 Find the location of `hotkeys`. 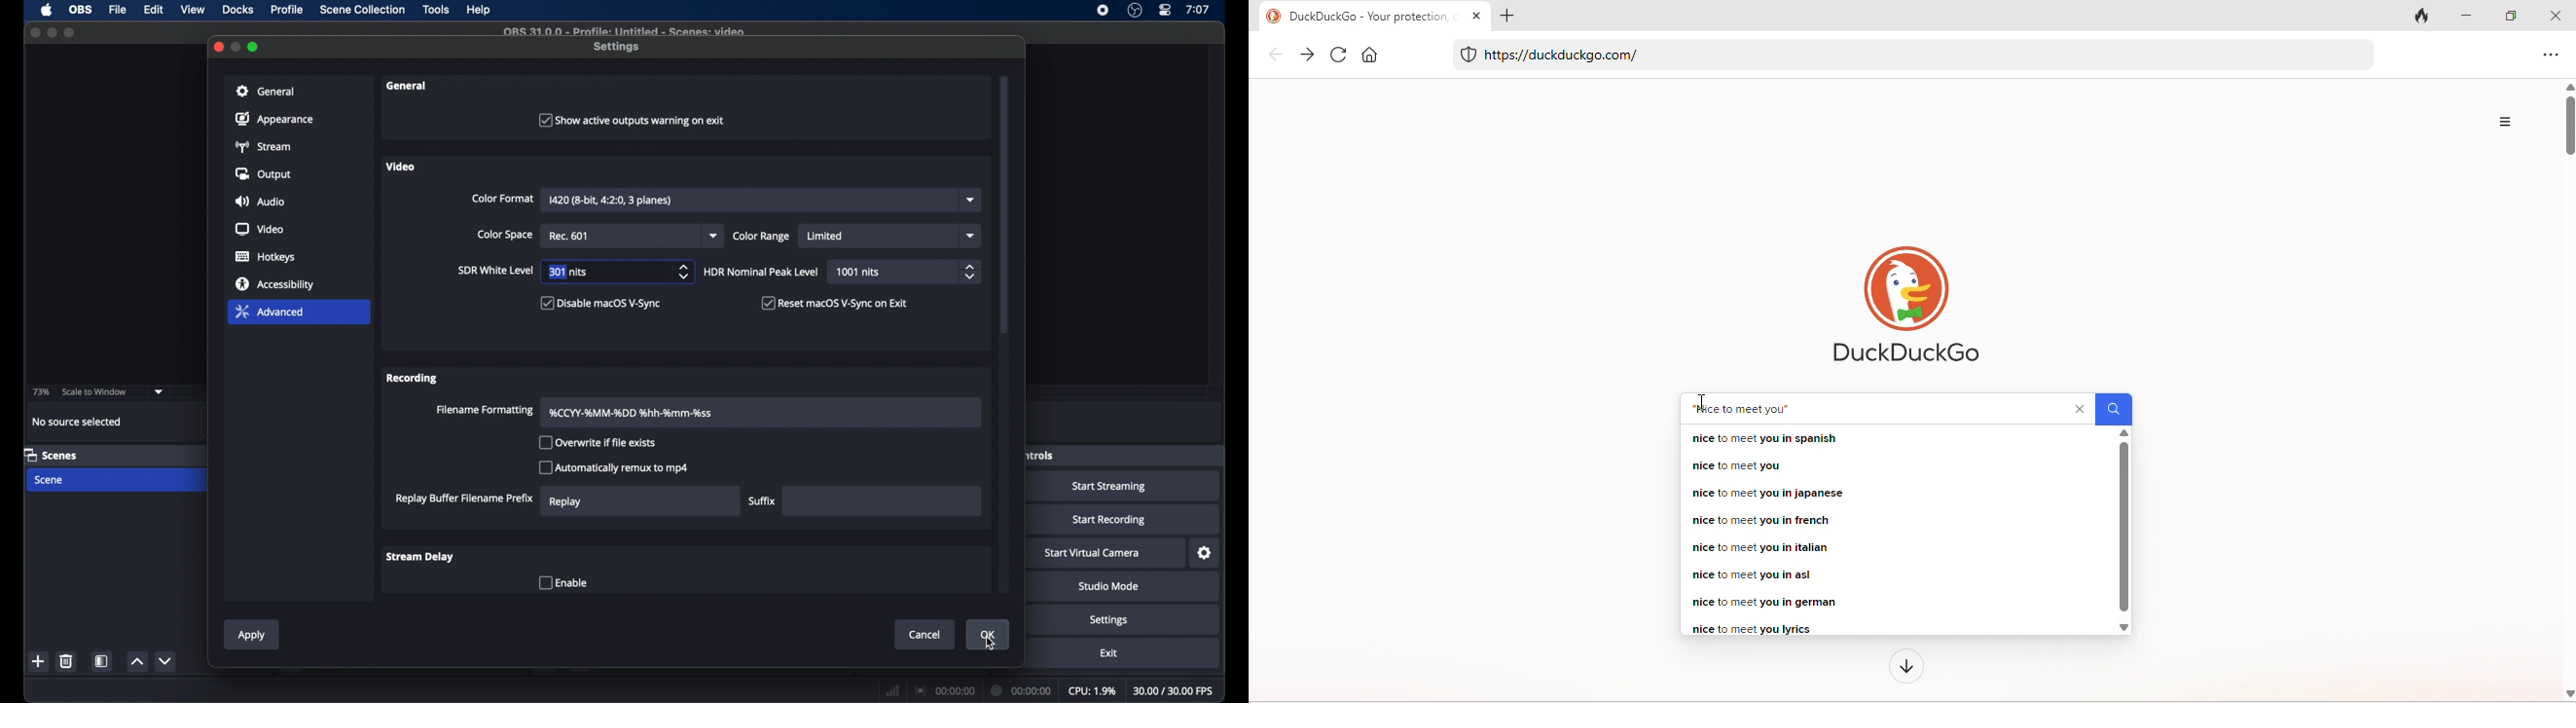

hotkeys is located at coordinates (265, 256).